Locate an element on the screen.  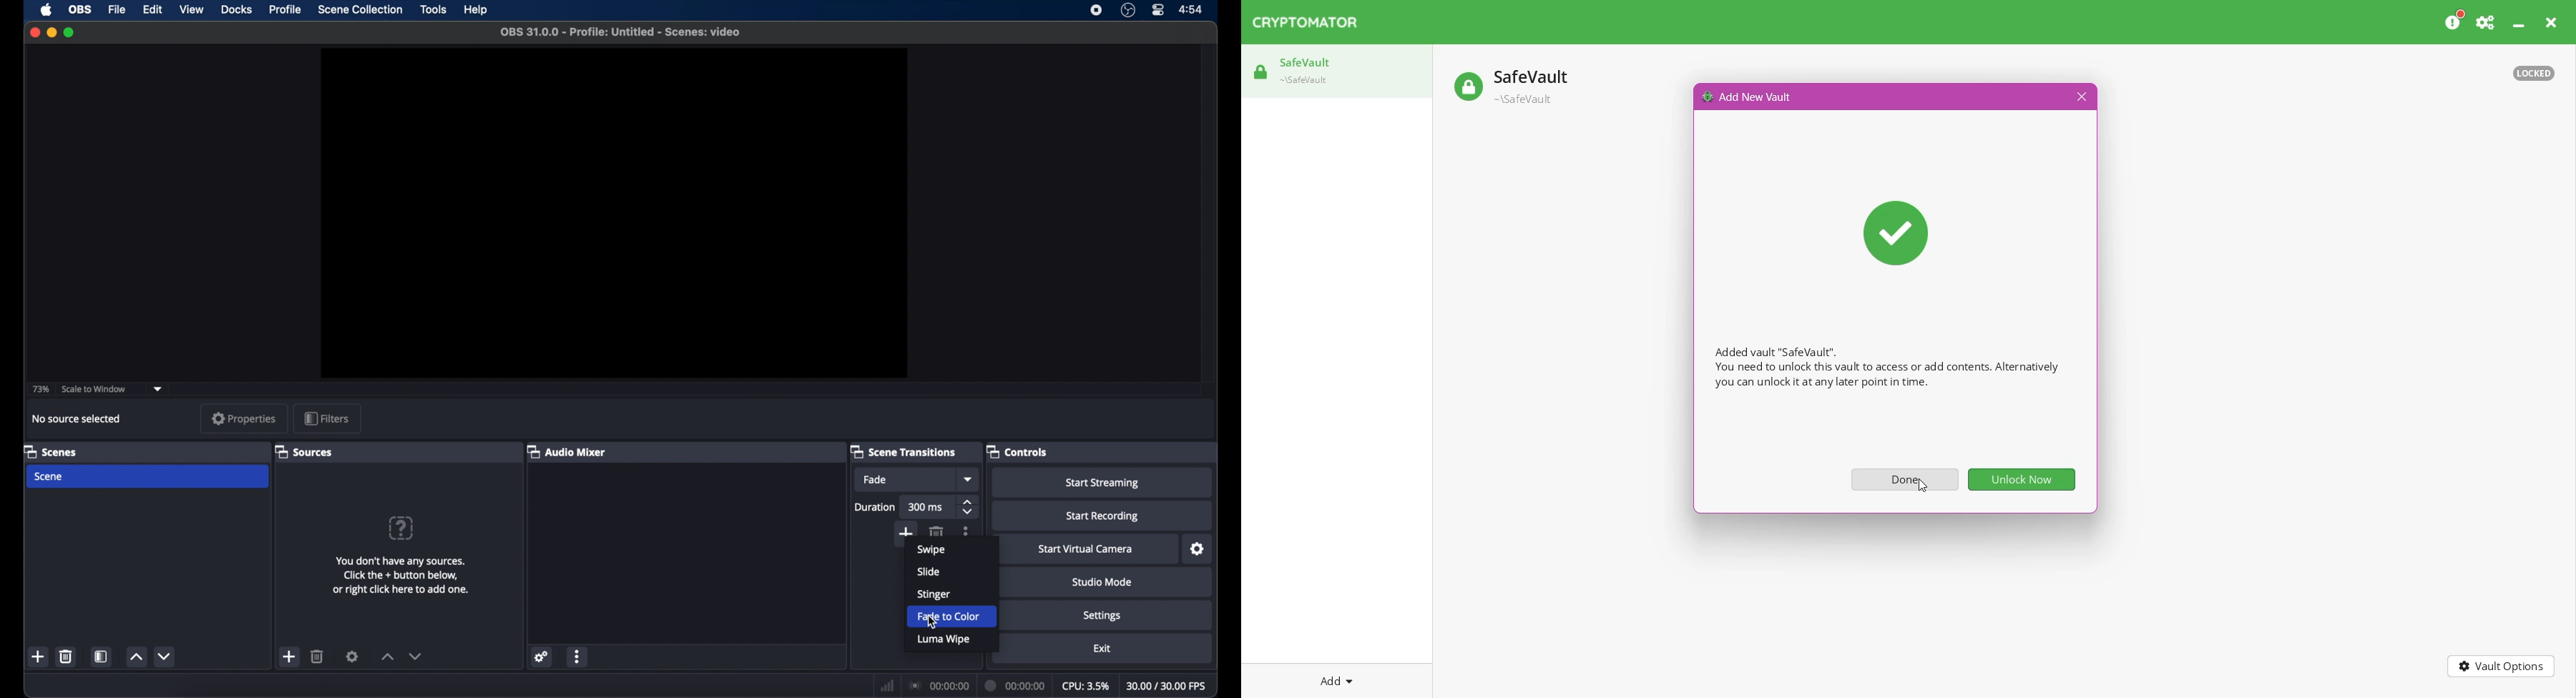
Close is located at coordinates (2080, 97).